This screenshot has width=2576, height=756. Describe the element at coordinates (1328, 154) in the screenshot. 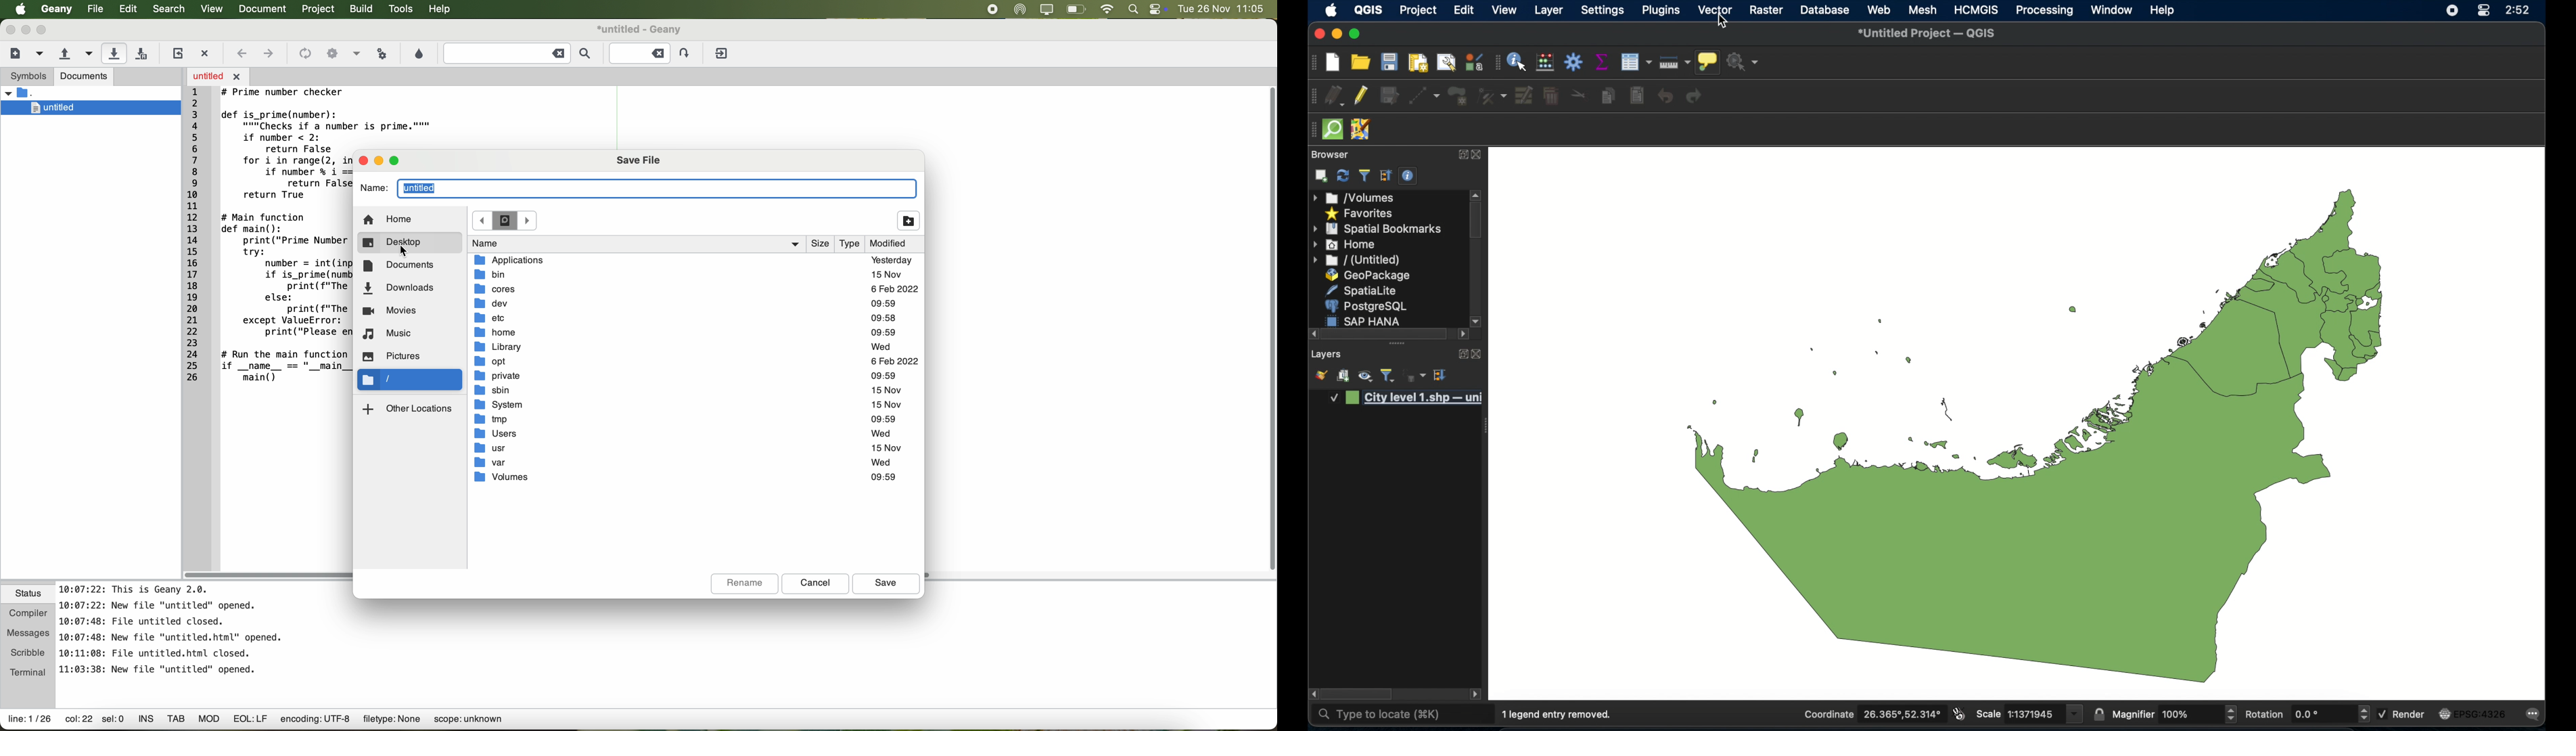

I see `browser` at that location.